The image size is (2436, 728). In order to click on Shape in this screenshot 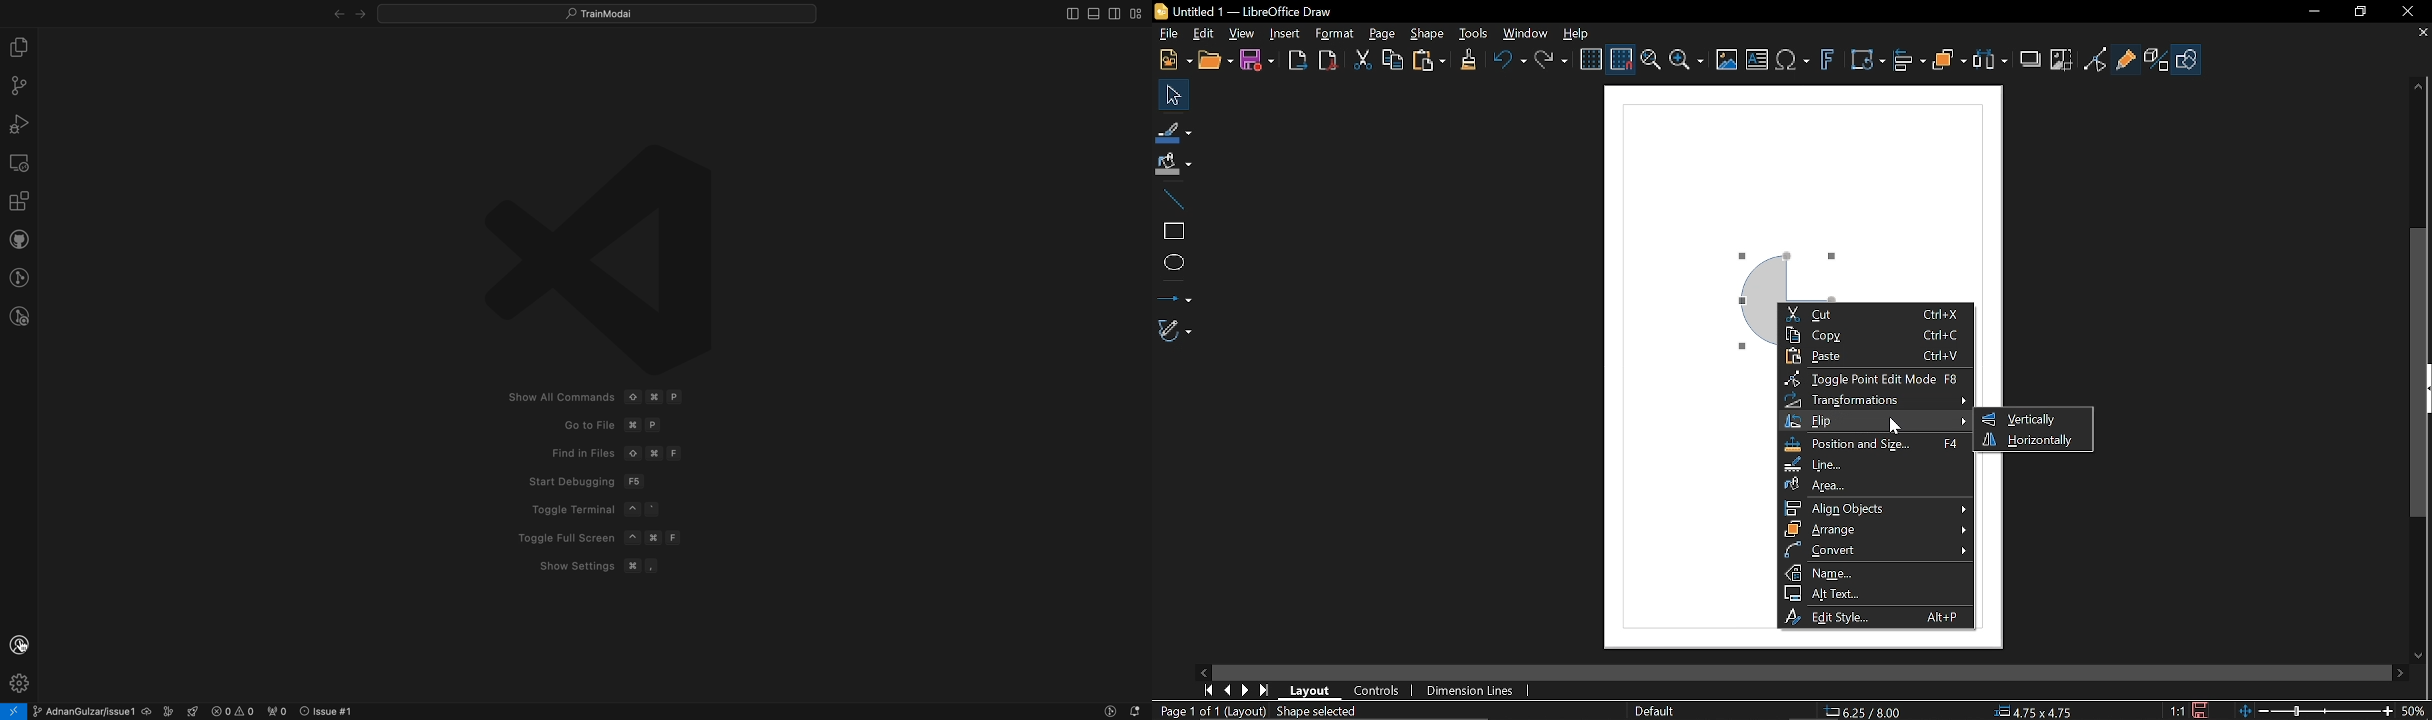, I will do `click(1430, 34)`.